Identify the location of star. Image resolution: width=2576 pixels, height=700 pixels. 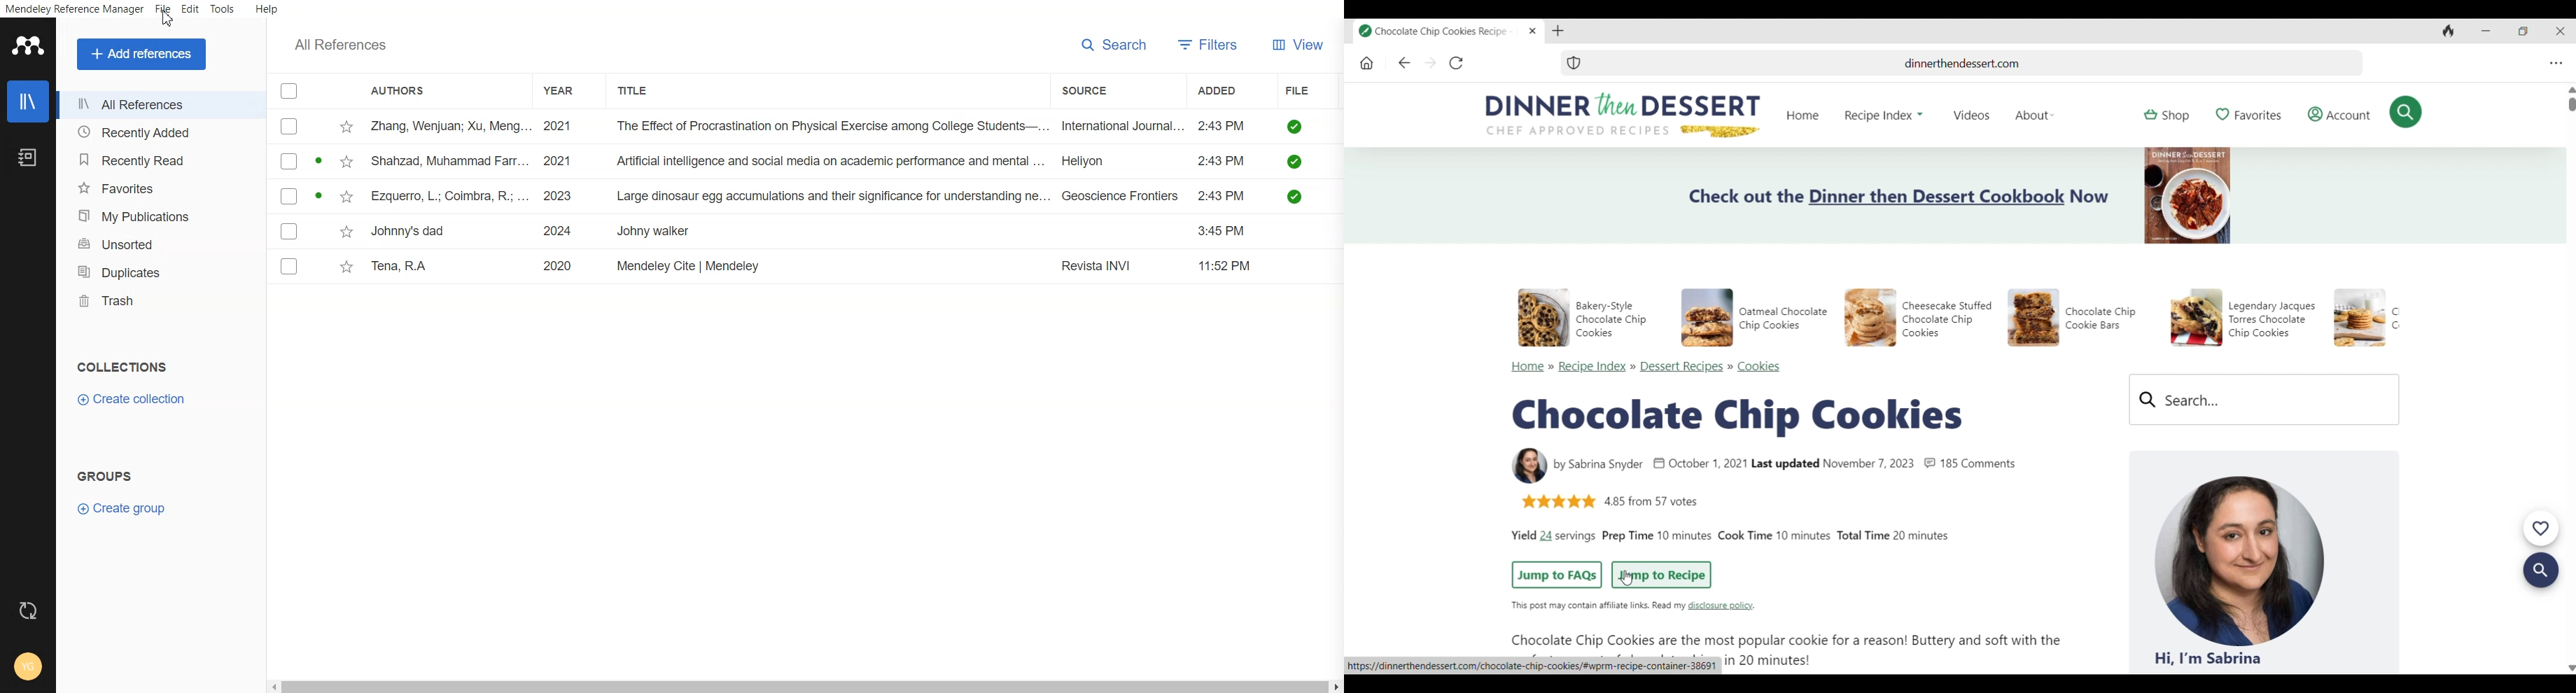
(344, 268).